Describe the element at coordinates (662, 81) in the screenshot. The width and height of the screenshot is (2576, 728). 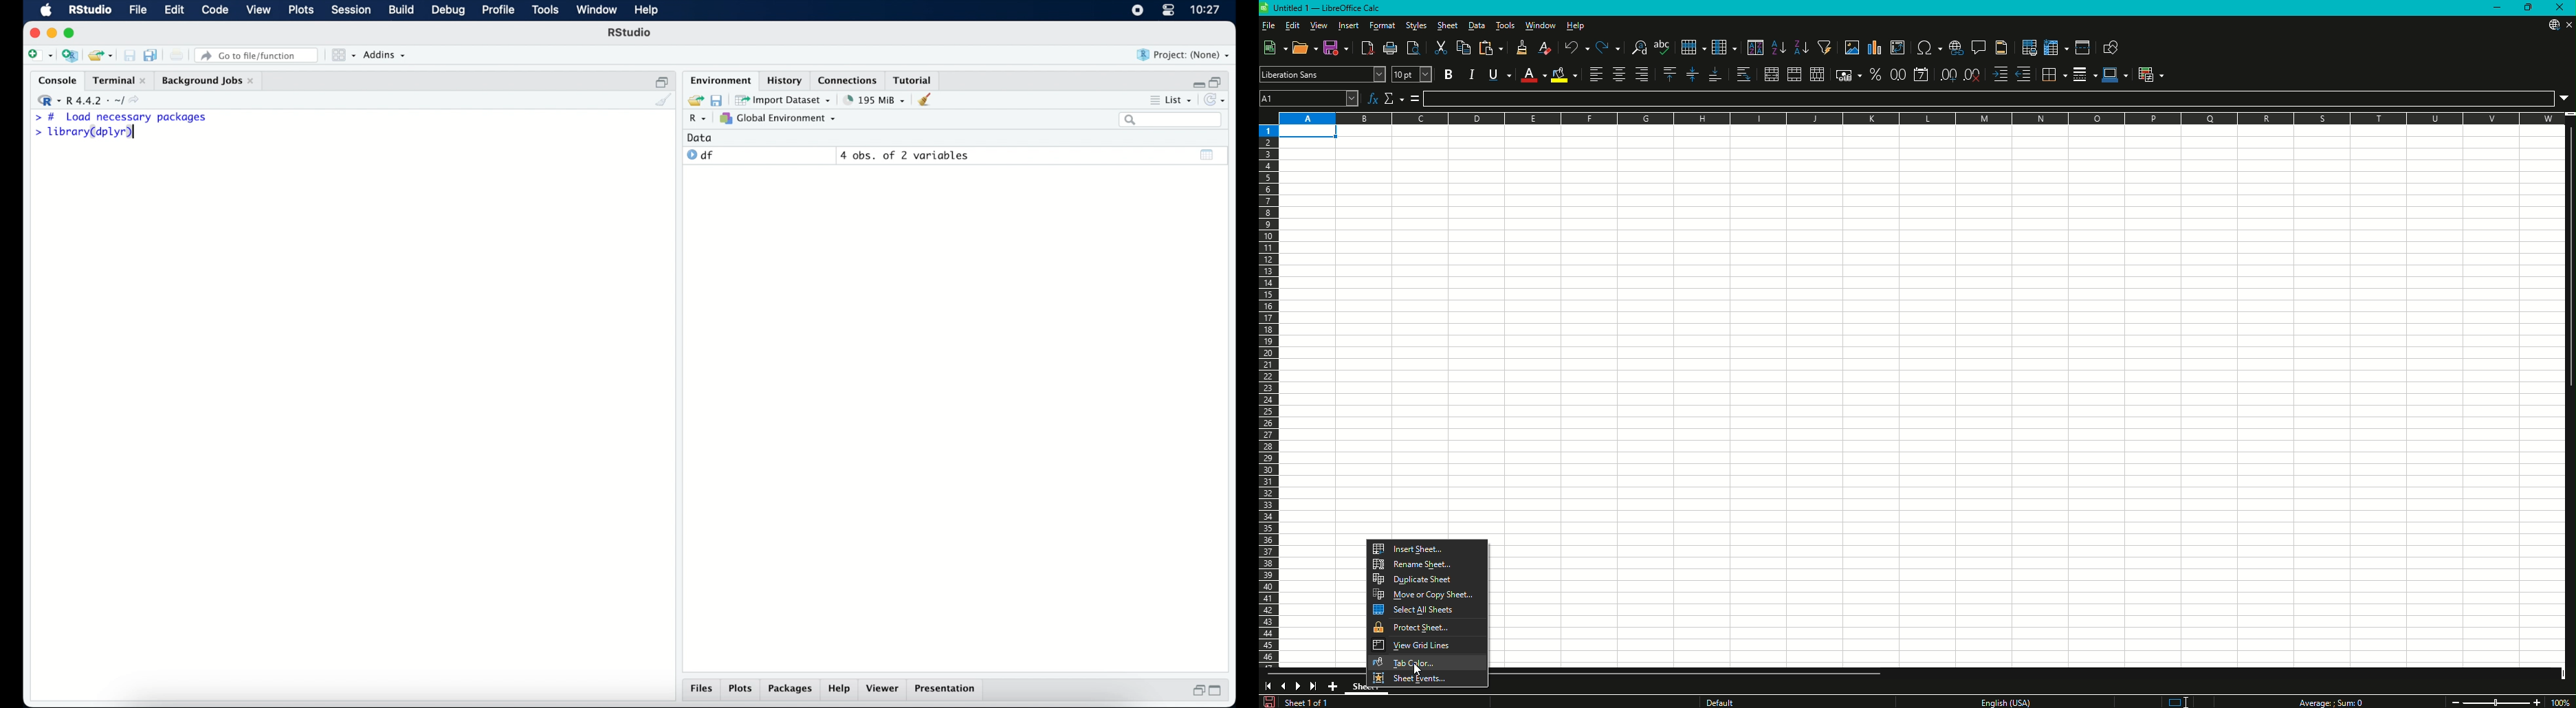
I see `restore down` at that location.